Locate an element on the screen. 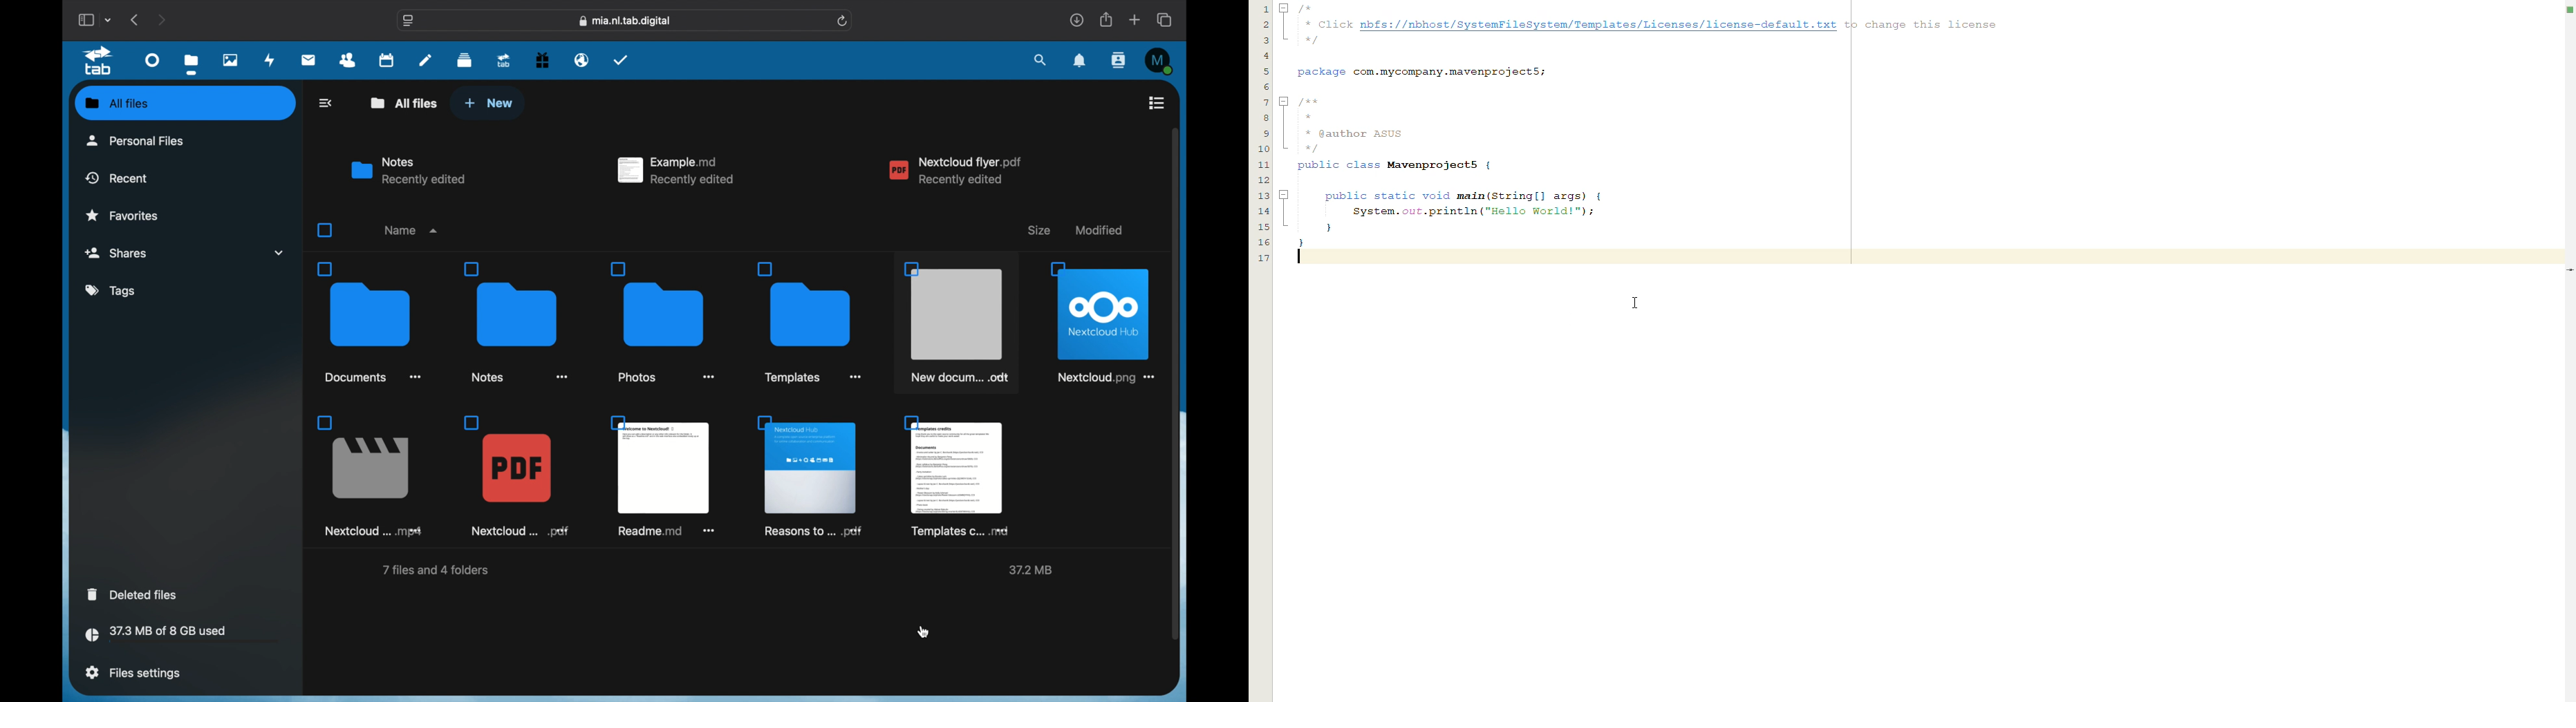 This screenshot has width=2576, height=728. scroll box is located at coordinates (1177, 384).